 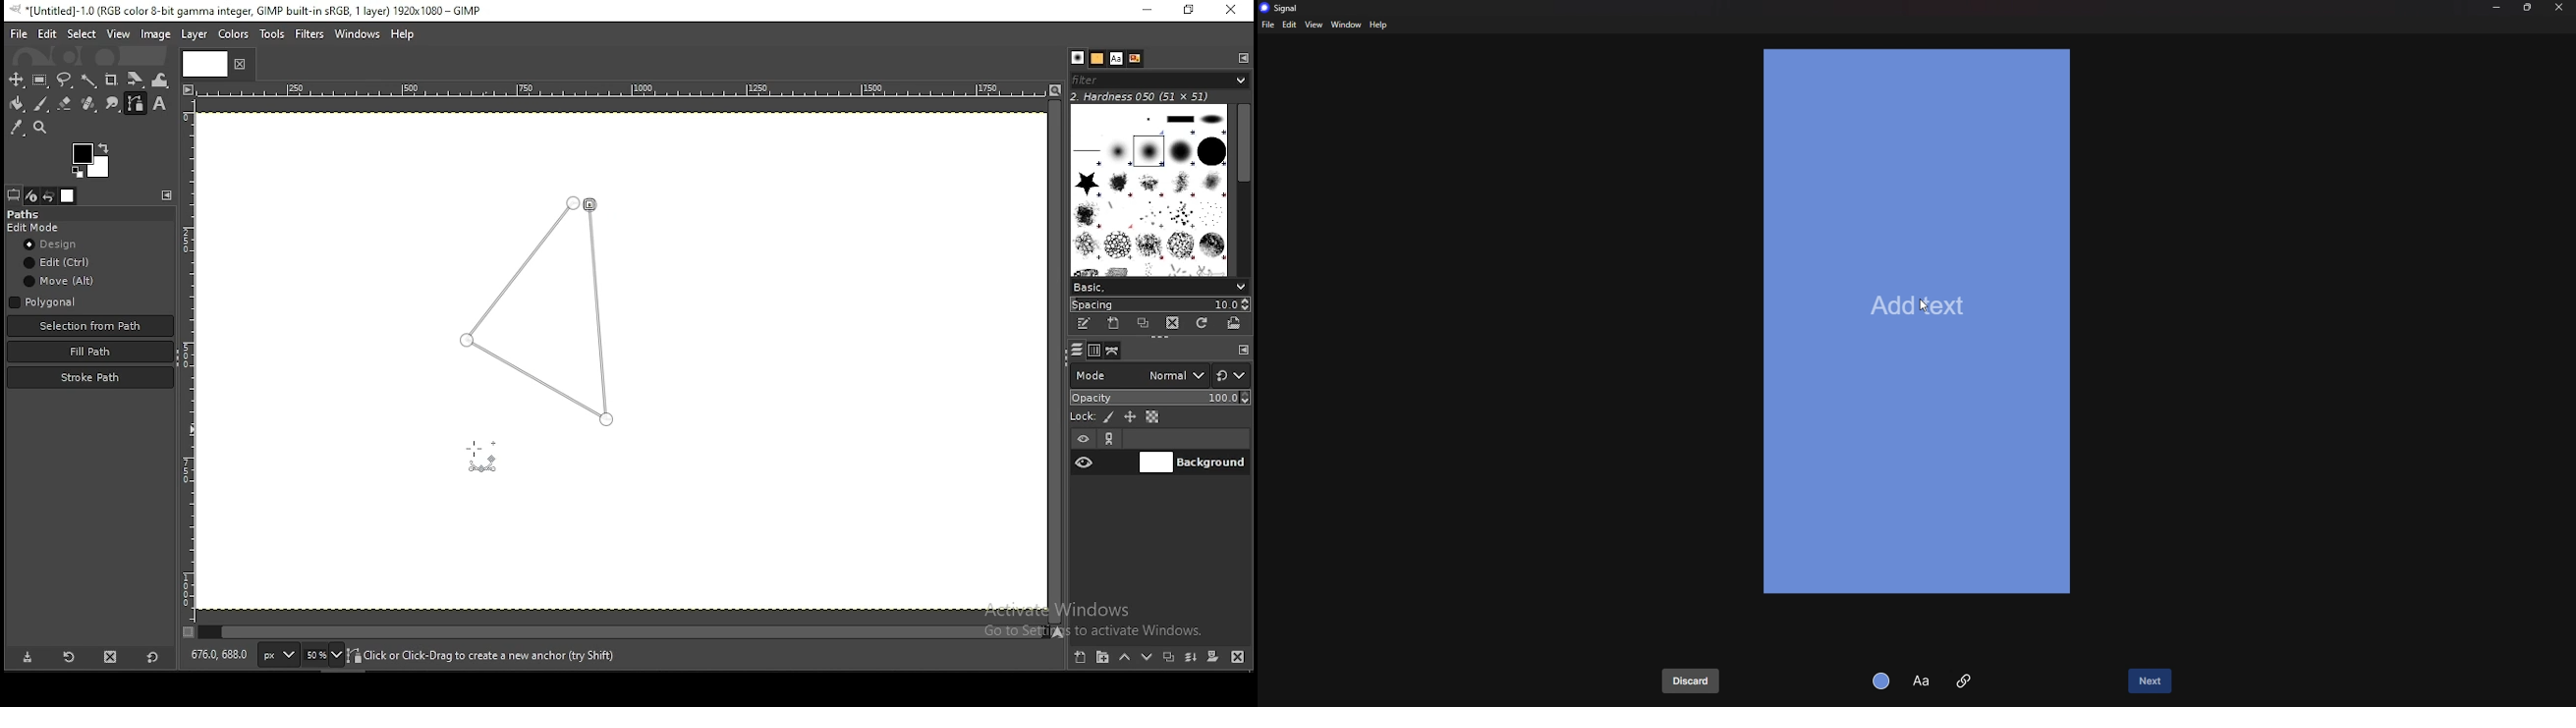 I want to click on smudge tool, so click(x=113, y=104).